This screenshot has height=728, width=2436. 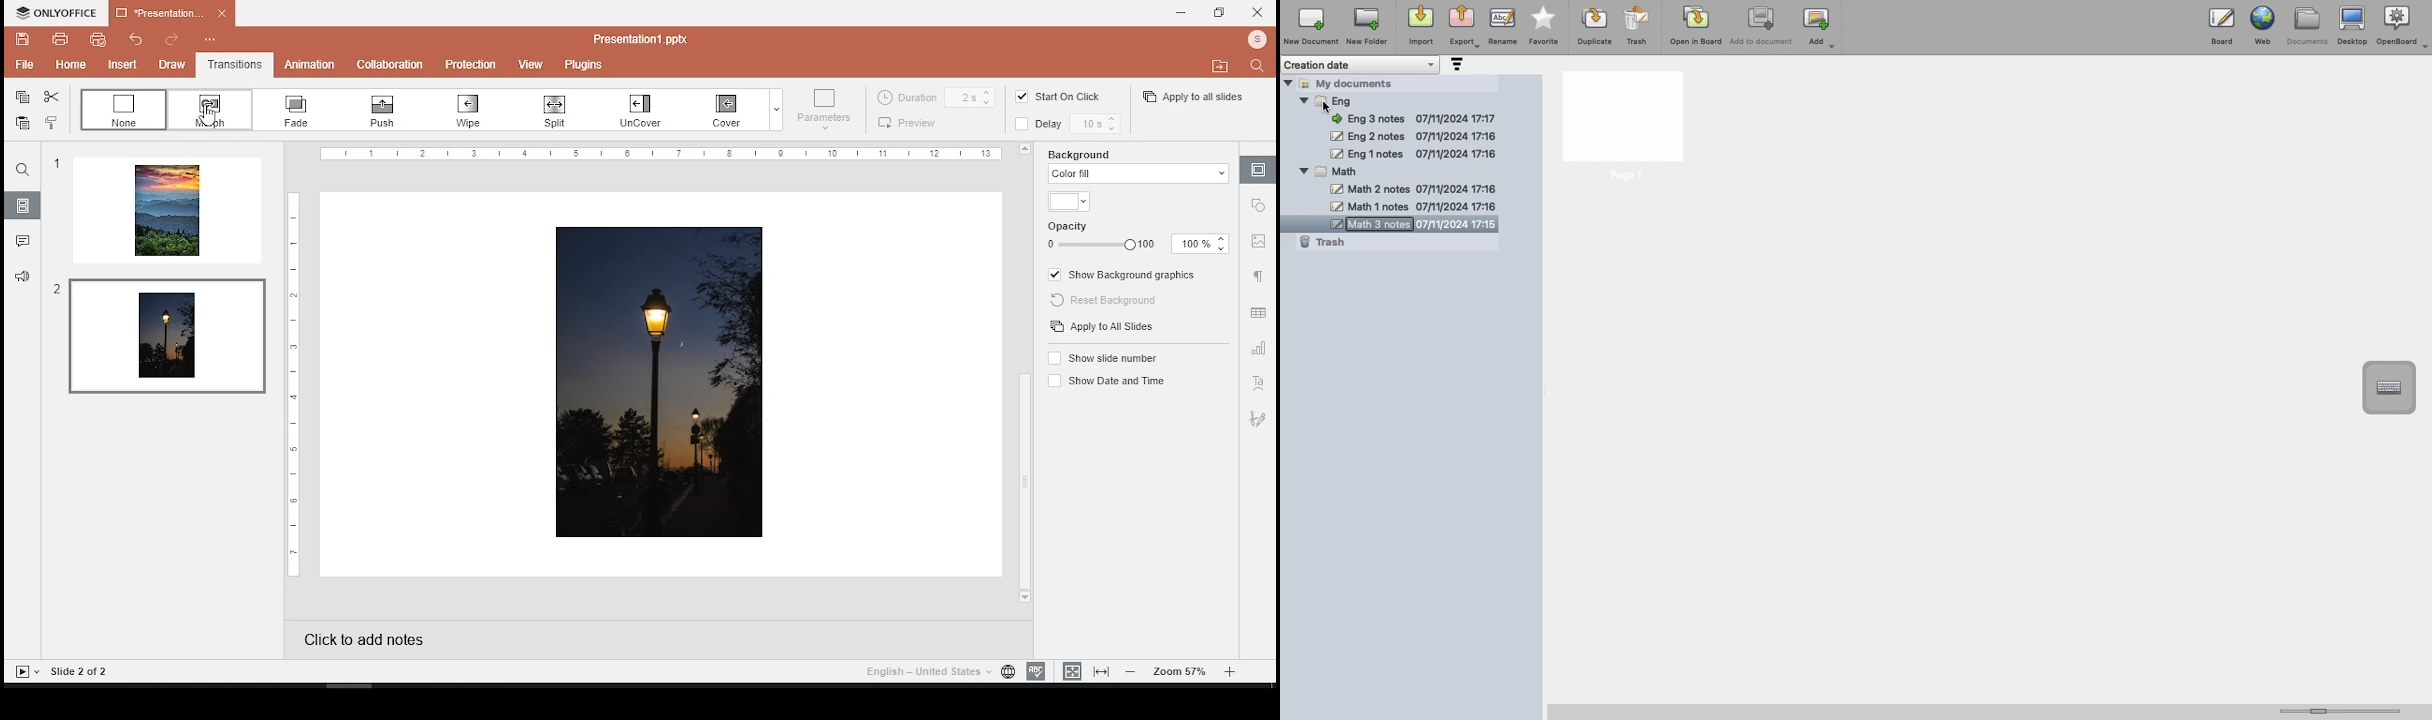 What do you see at coordinates (1260, 69) in the screenshot?
I see `search` at bounding box center [1260, 69].